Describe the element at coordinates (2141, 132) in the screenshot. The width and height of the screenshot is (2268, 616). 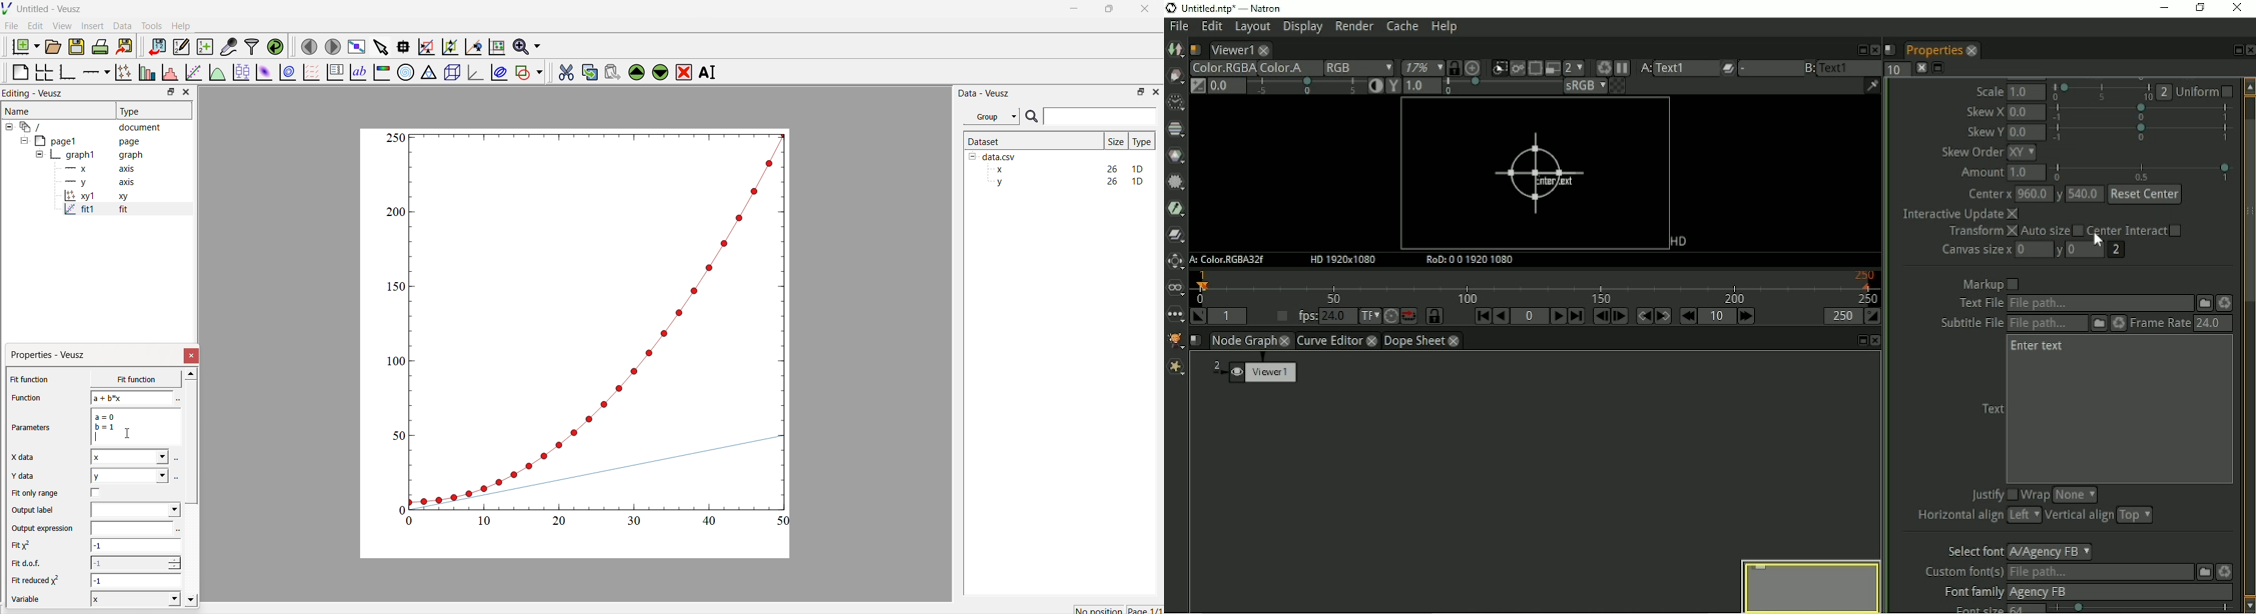
I see `selection bar` at that location.